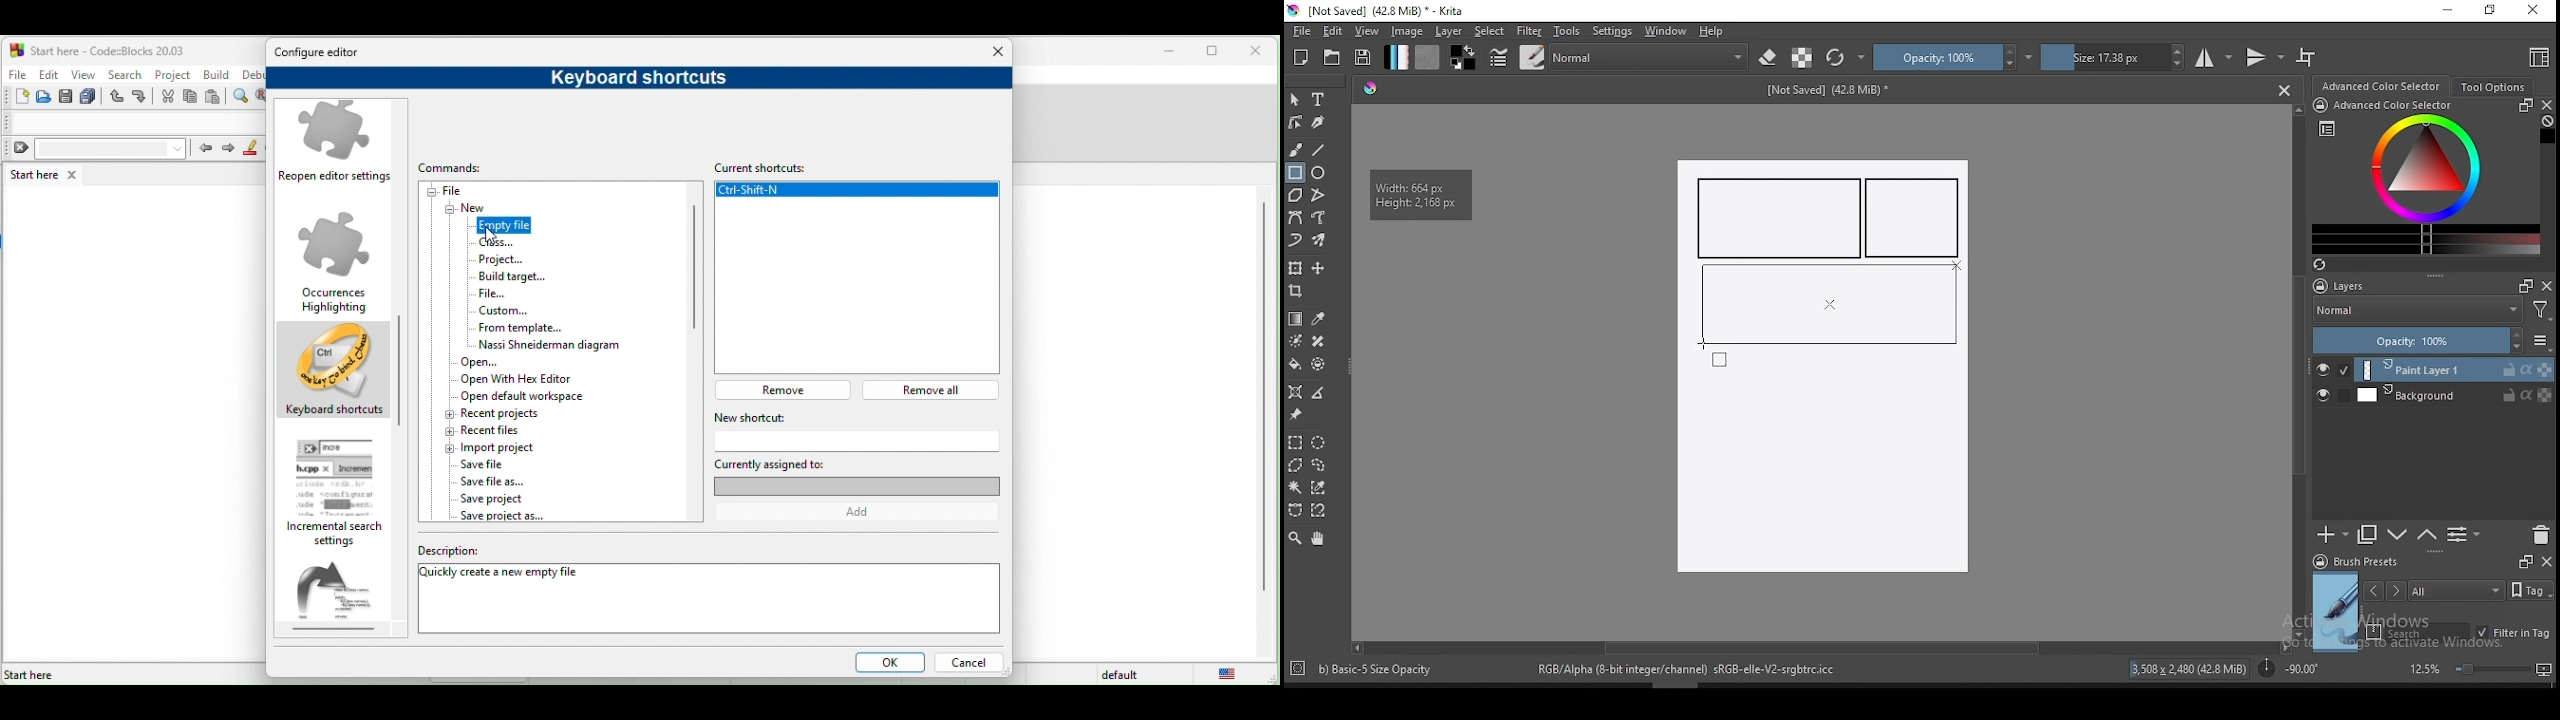 The image size is (2576, 728). Describe the element at coordinates (1319, 100) in the screenshot. I see `text tool` at that location.